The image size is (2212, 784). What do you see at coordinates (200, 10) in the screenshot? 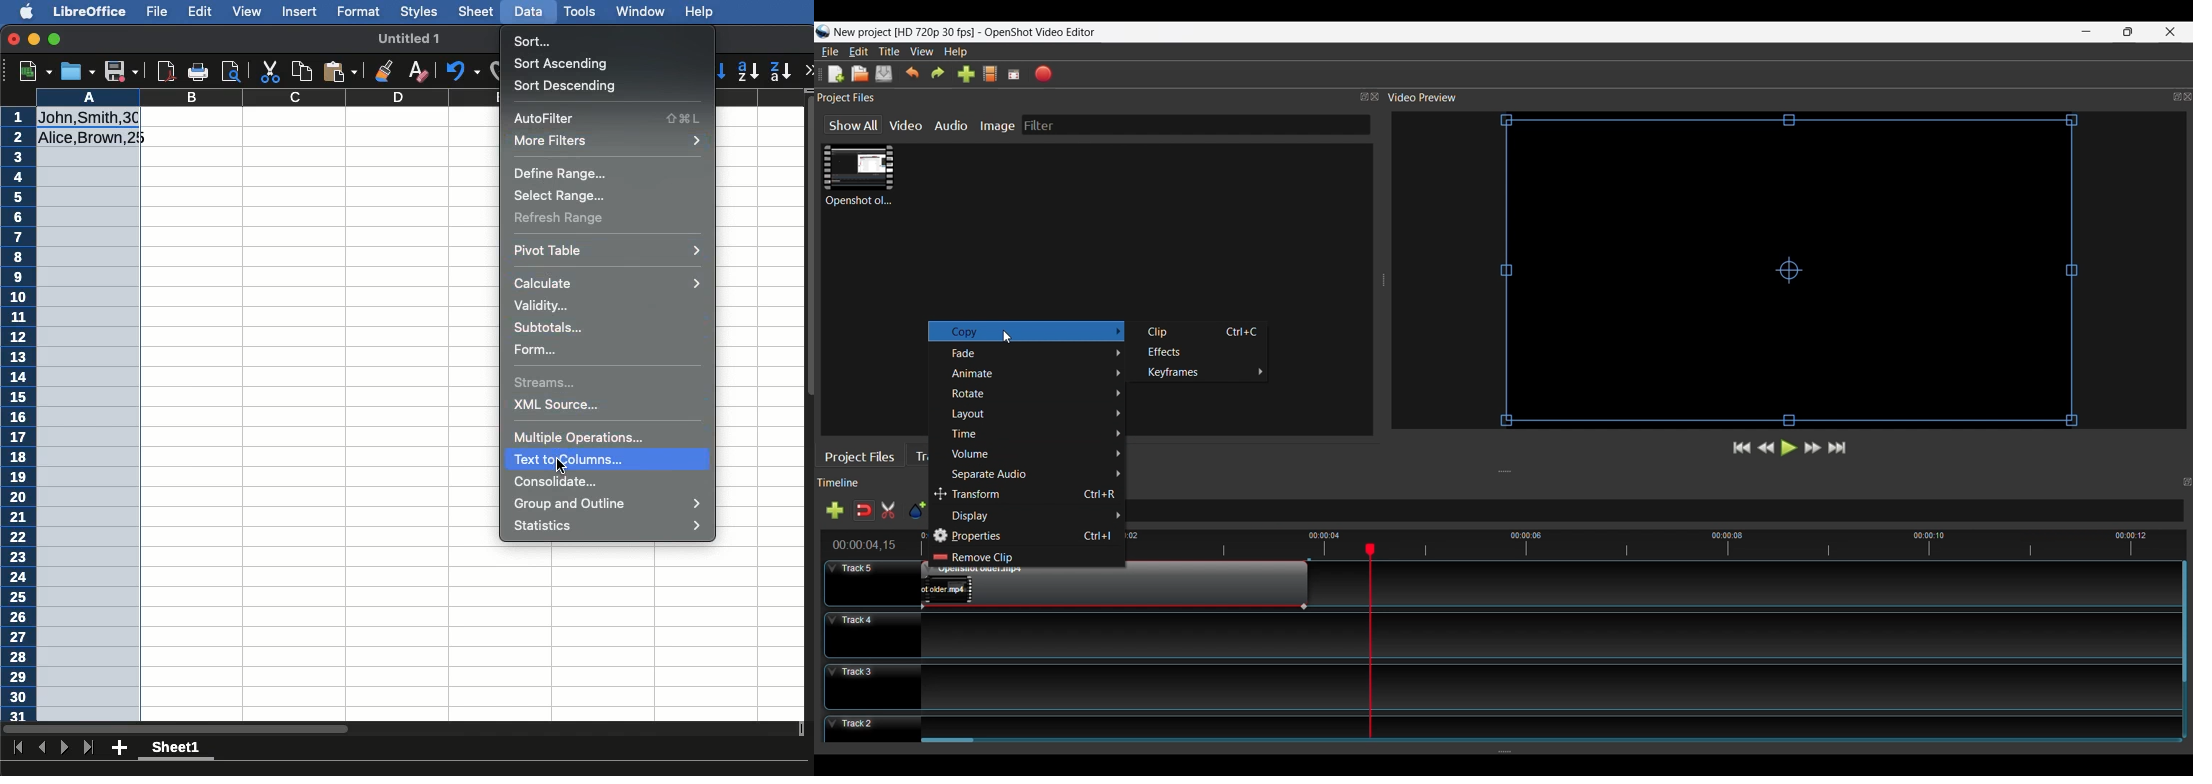
I see `Edit` at bounding box center [200, 10].